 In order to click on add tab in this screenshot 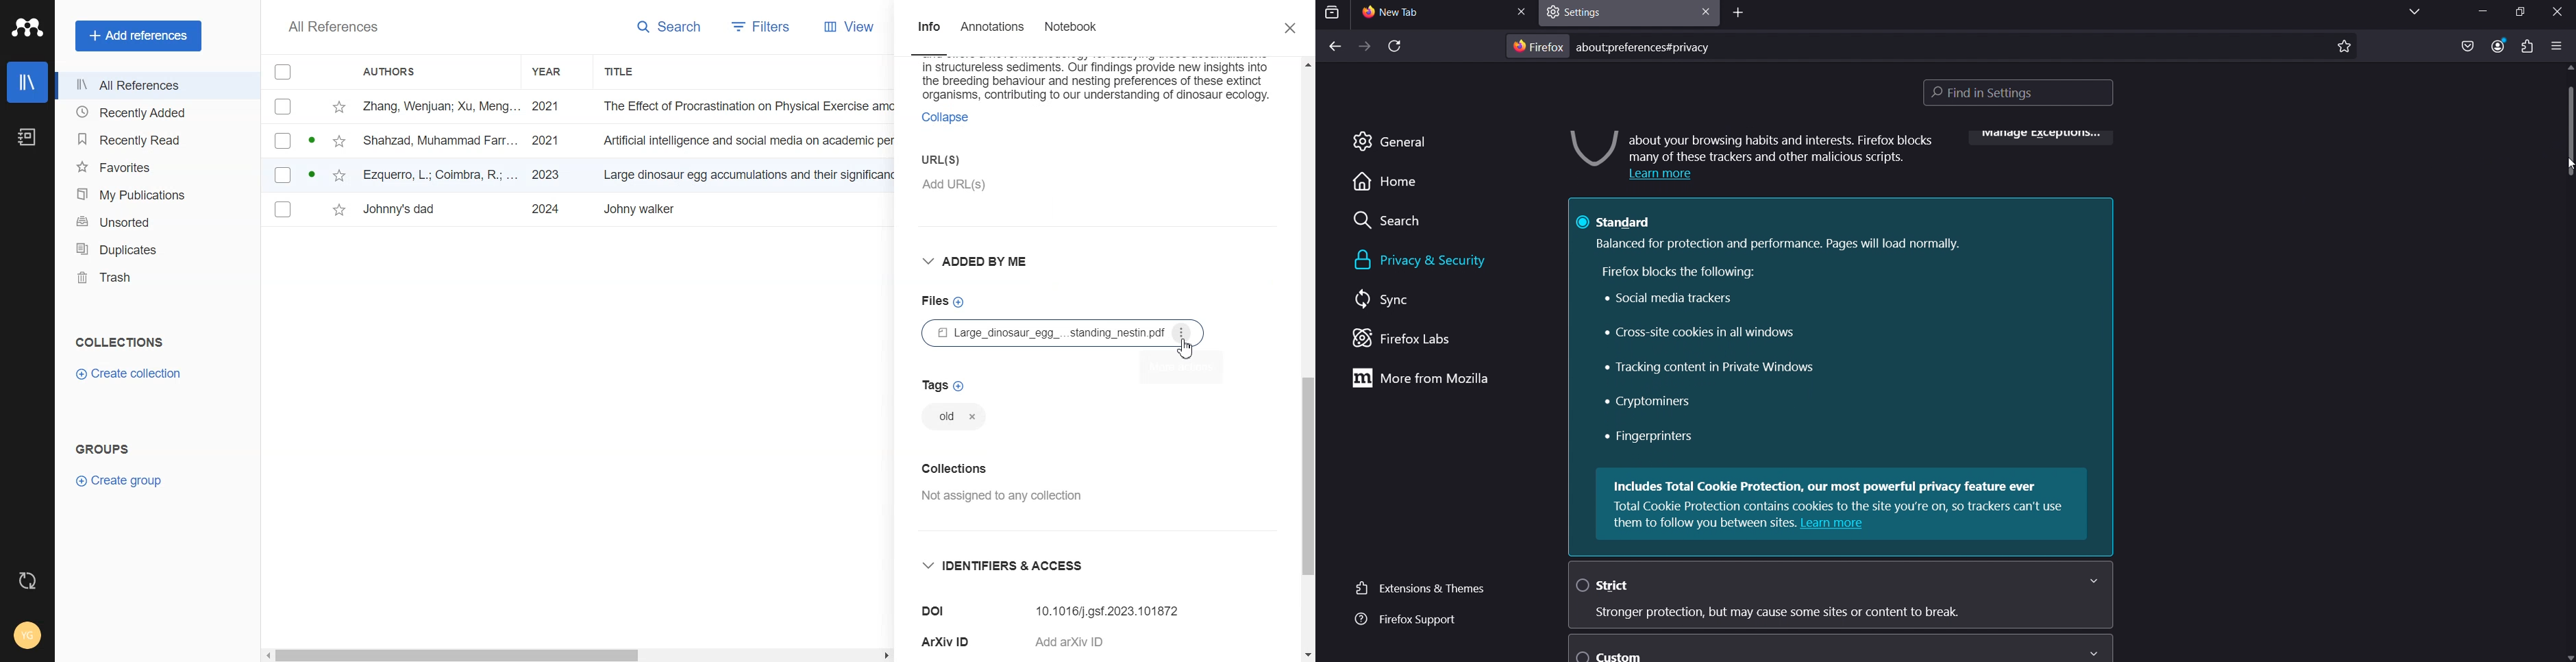, I will do `click(1740, 15)`.